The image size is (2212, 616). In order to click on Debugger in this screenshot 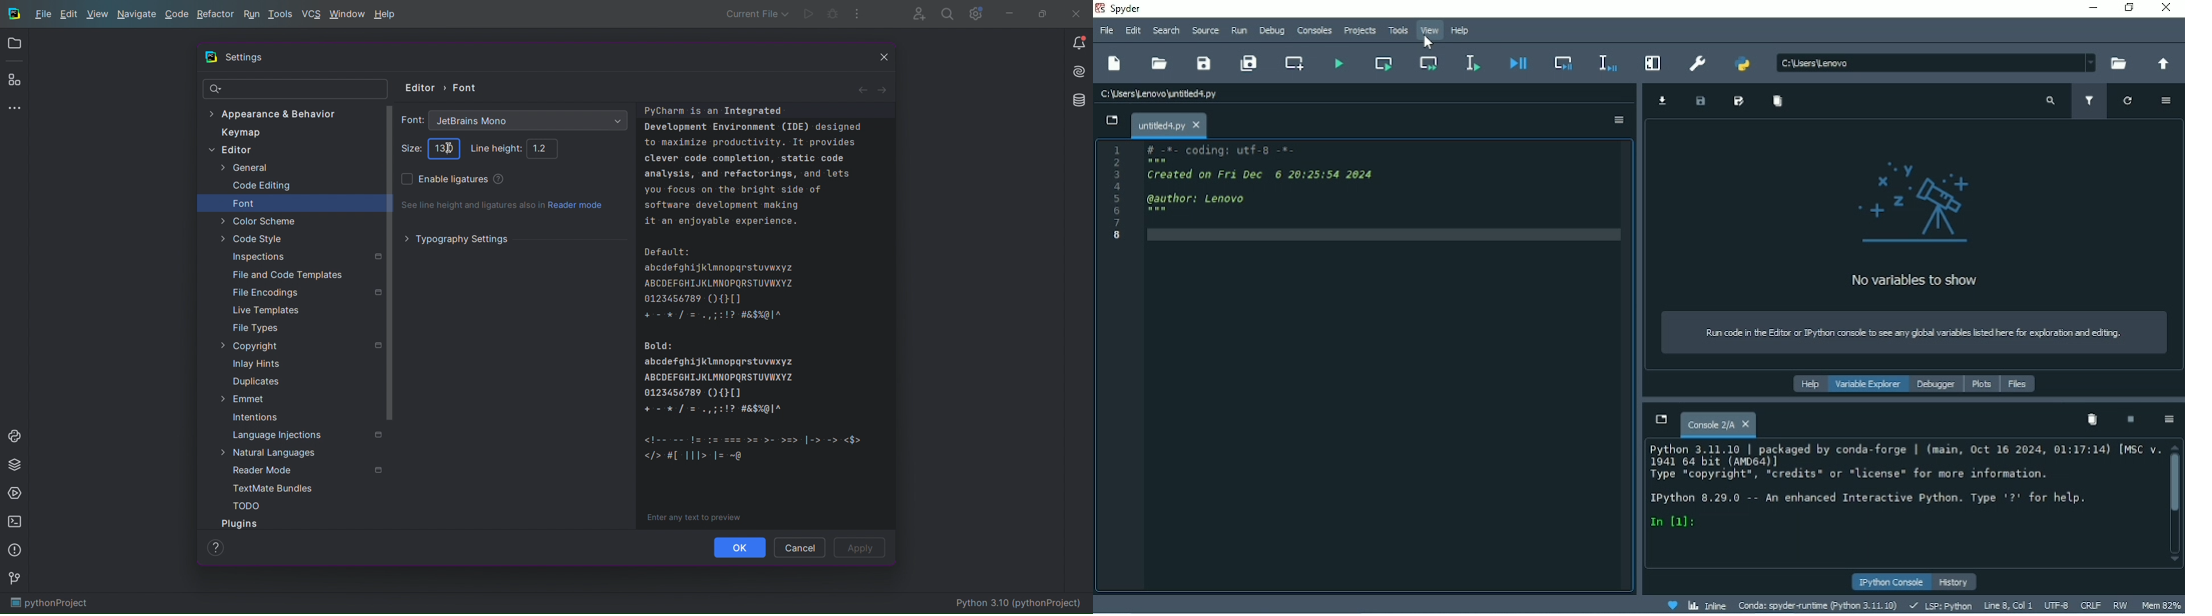, I will do `click(1936, 385)`.